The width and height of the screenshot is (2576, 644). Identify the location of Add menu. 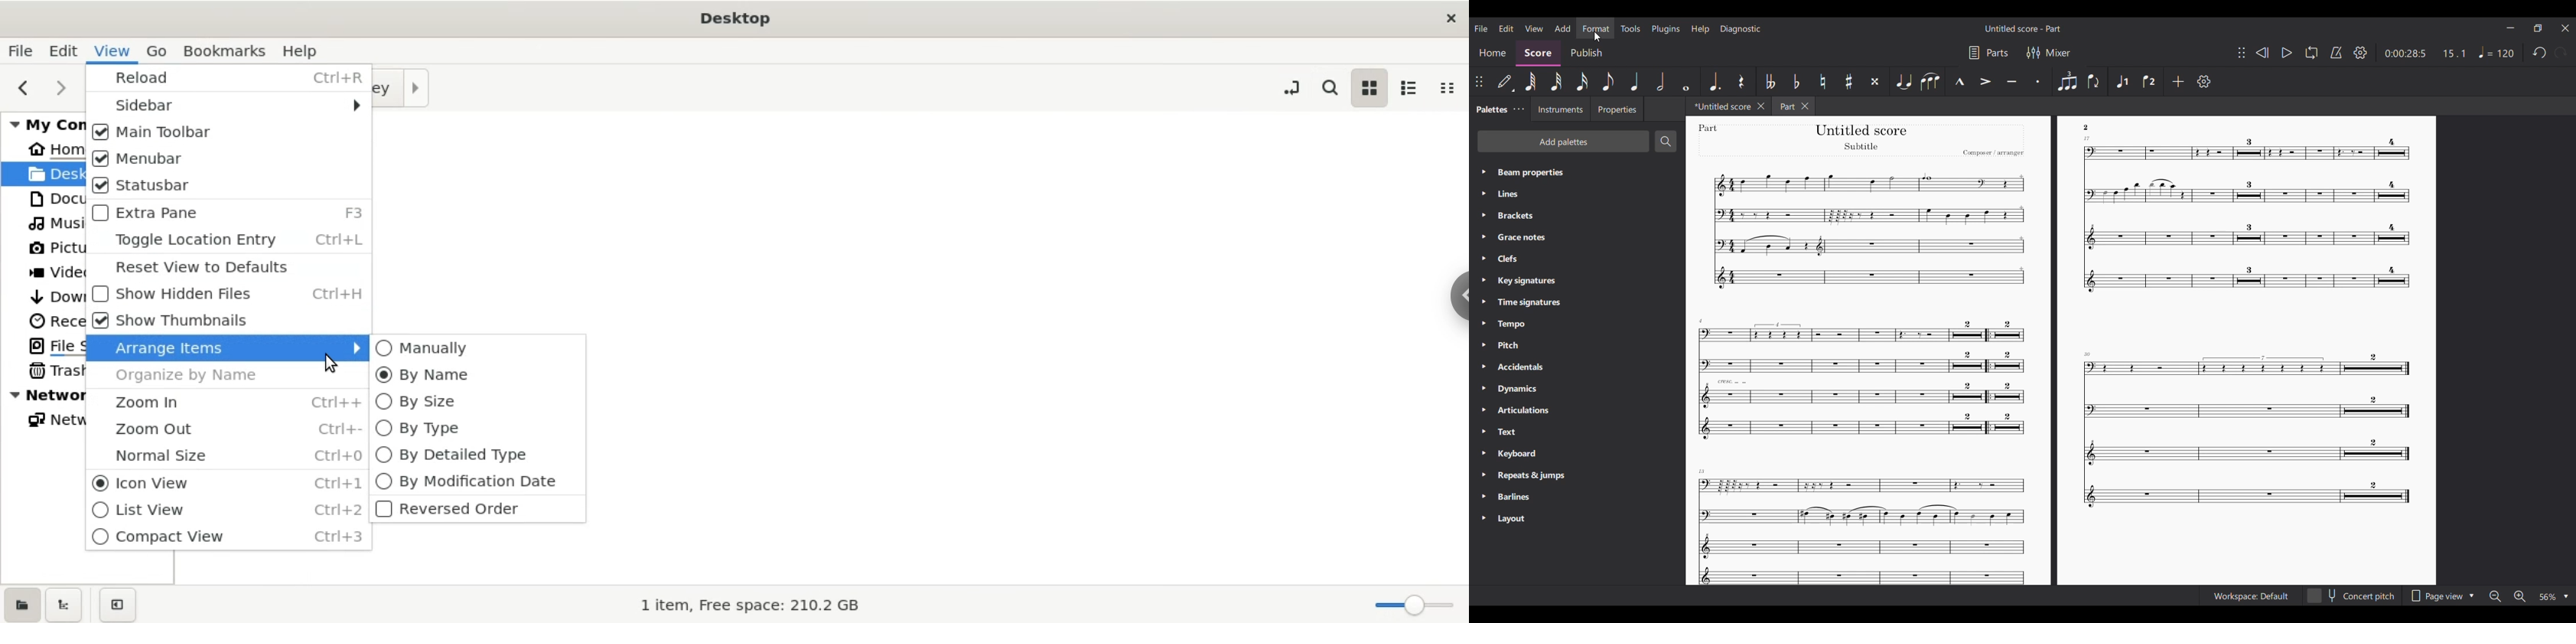
(1562, 28).